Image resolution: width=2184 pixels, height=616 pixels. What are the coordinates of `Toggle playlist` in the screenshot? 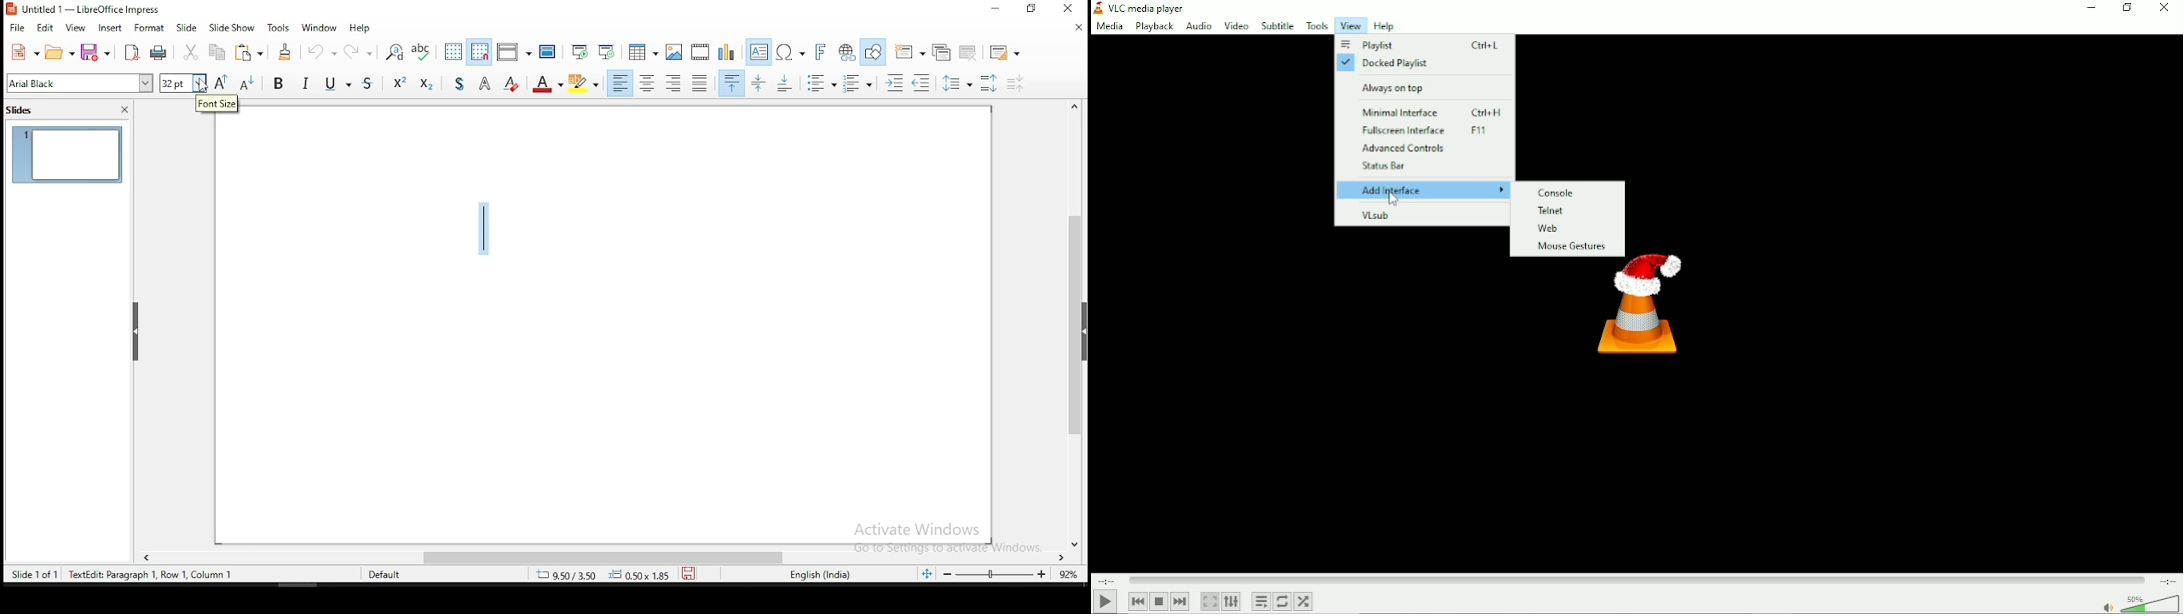 It's located at (1260, 601).